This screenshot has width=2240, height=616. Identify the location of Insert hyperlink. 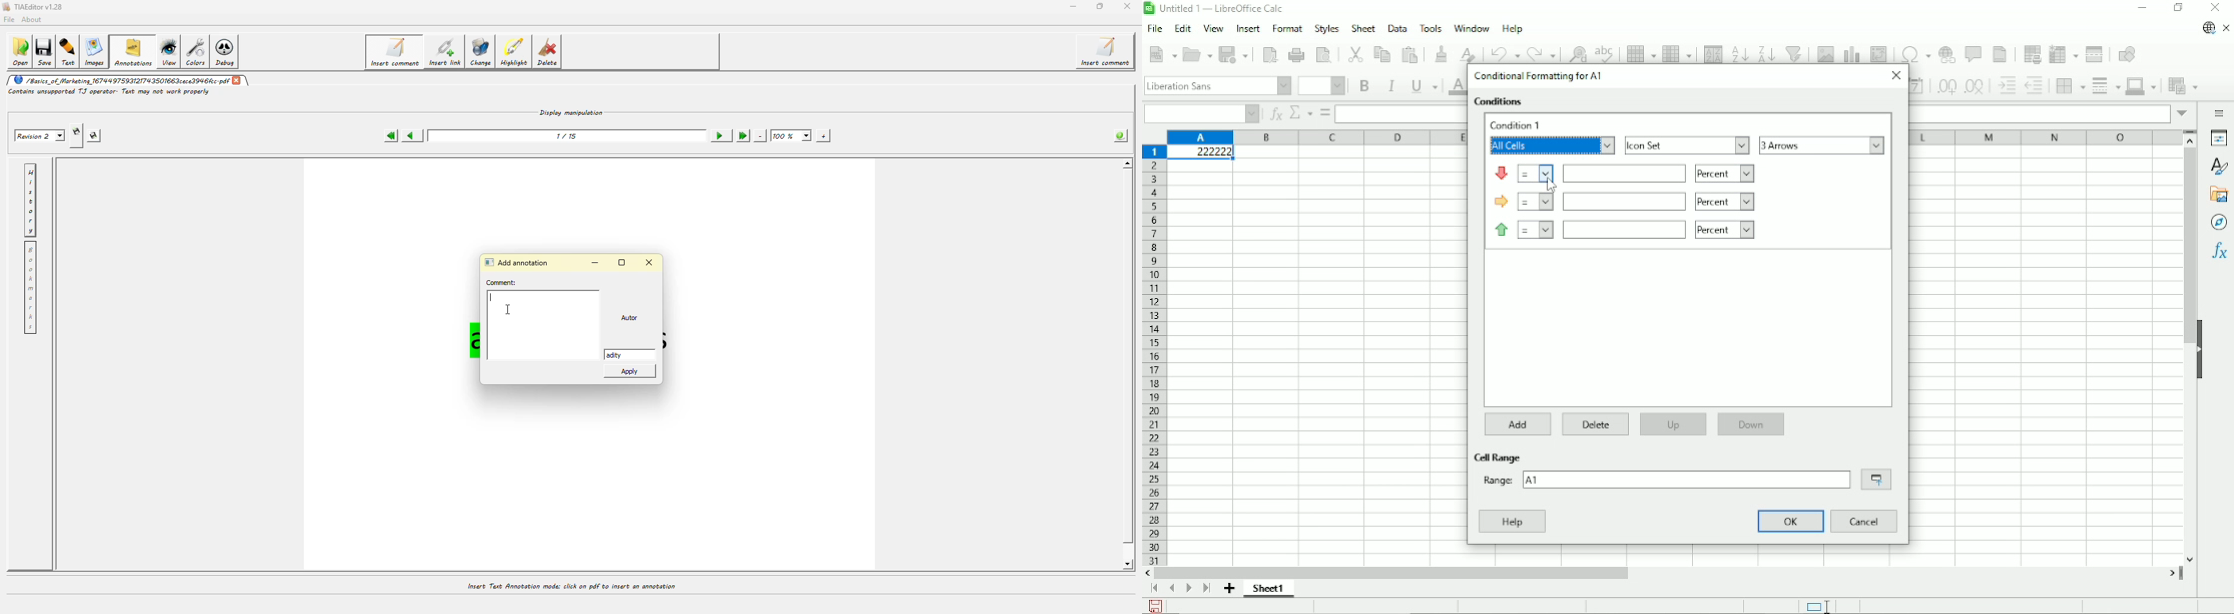
(1946, 54).